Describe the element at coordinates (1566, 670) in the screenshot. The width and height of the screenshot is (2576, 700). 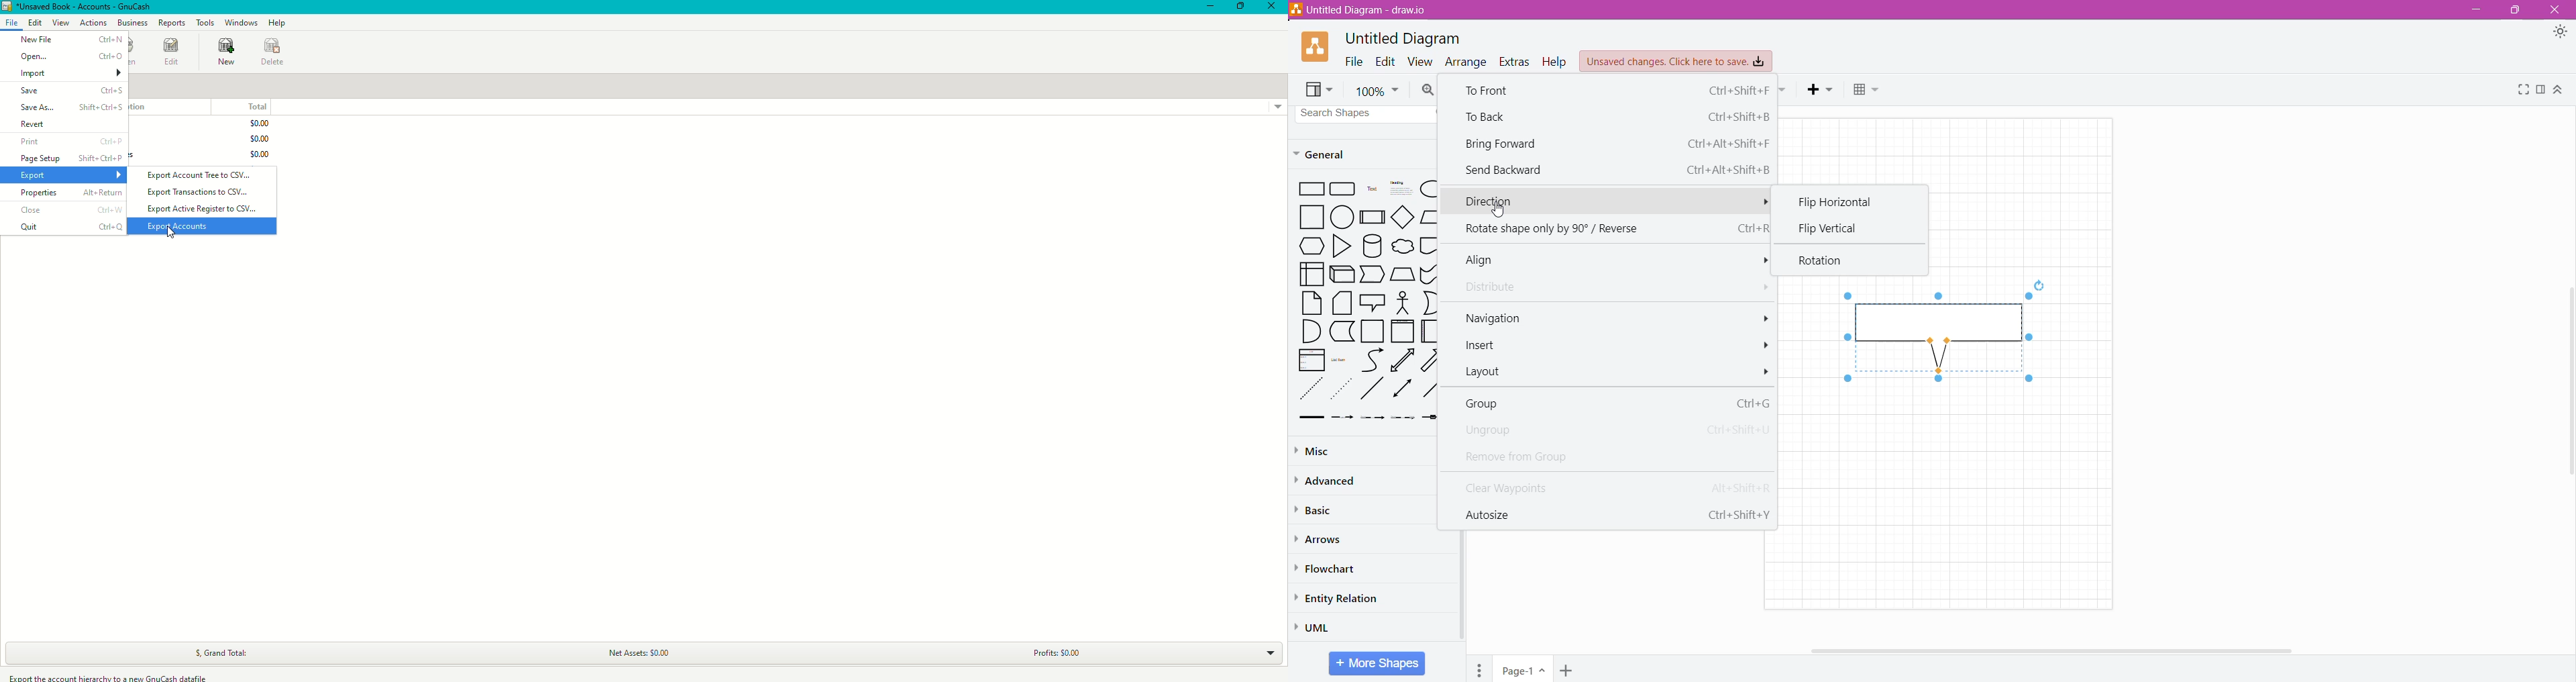
I see `Add Page` at that location.